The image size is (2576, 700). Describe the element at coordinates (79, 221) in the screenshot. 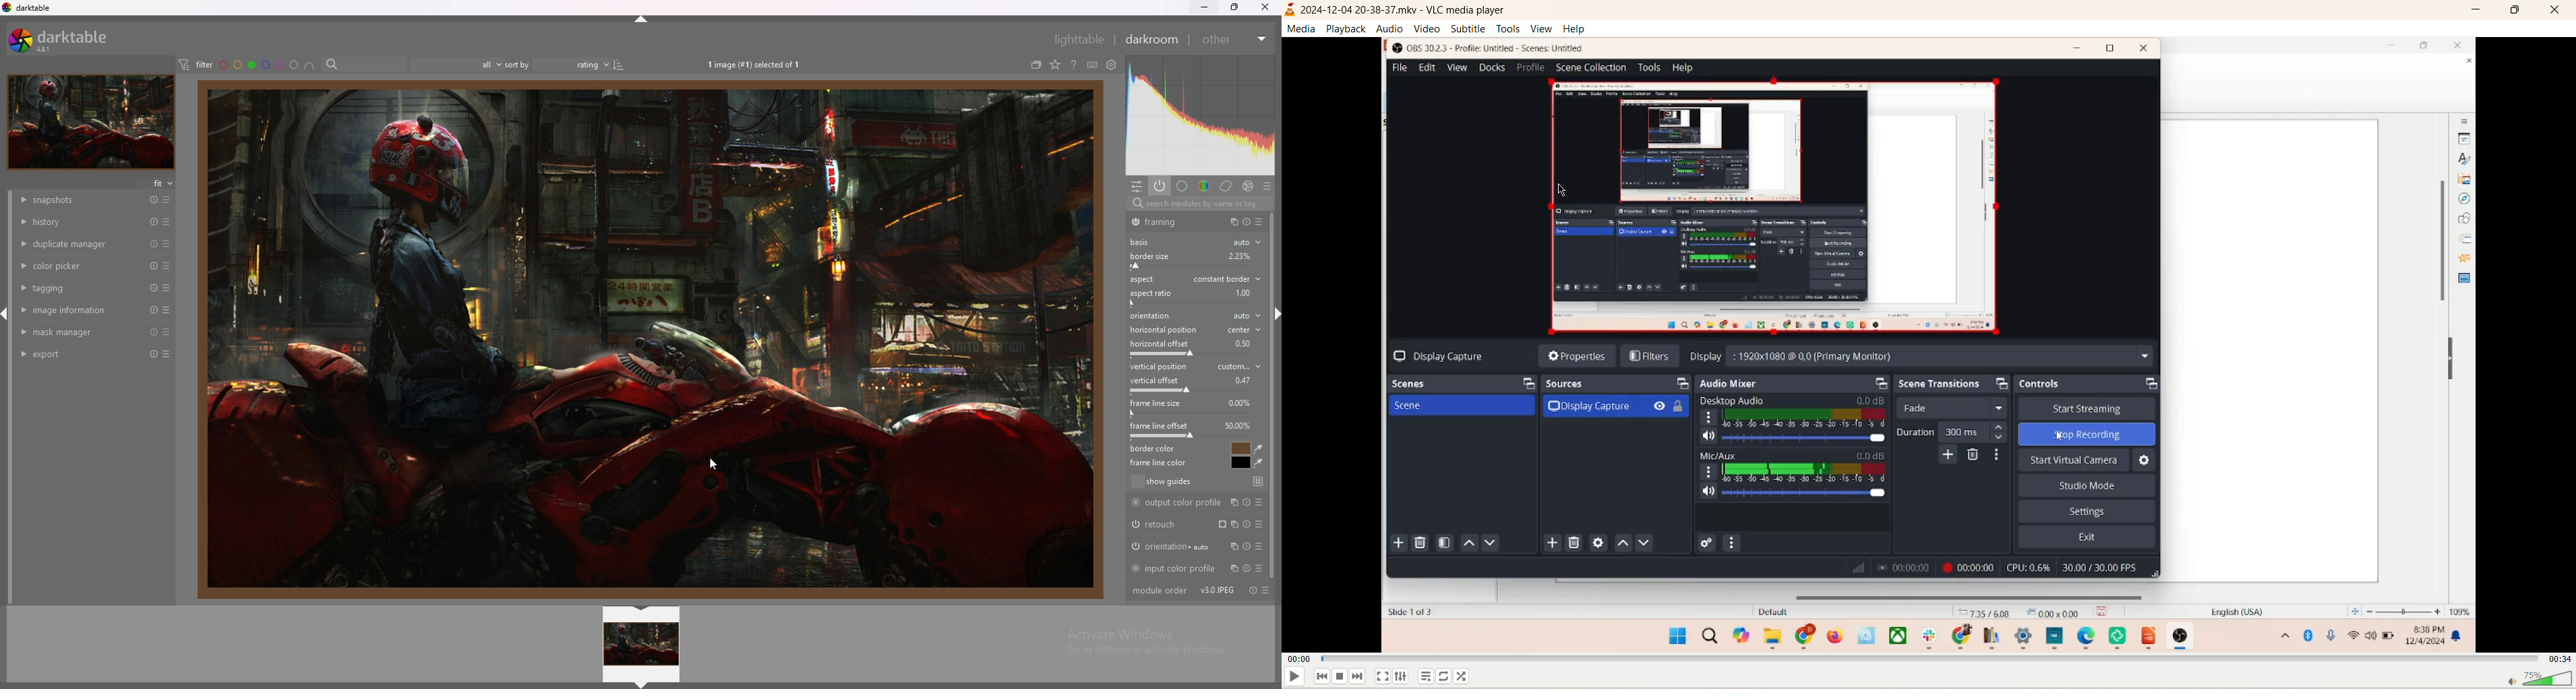

I see `history` at that location.